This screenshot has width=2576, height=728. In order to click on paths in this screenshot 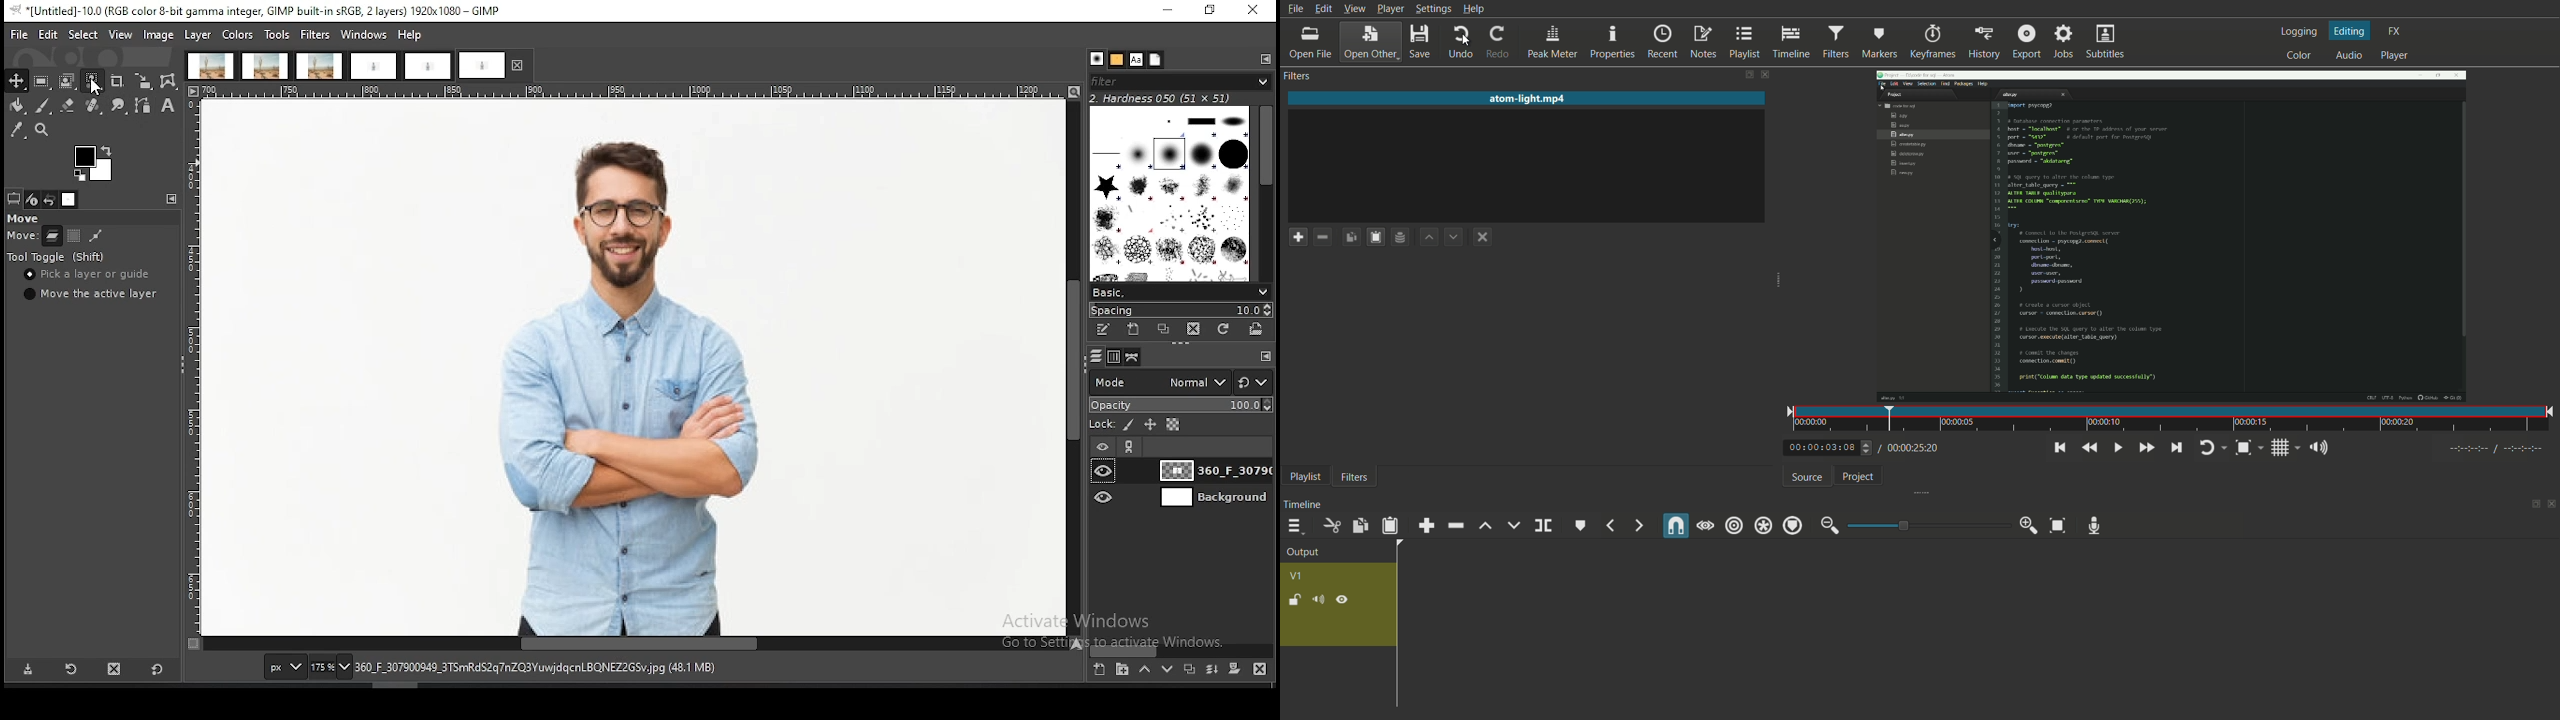, I will do `click(1135, 357)`.